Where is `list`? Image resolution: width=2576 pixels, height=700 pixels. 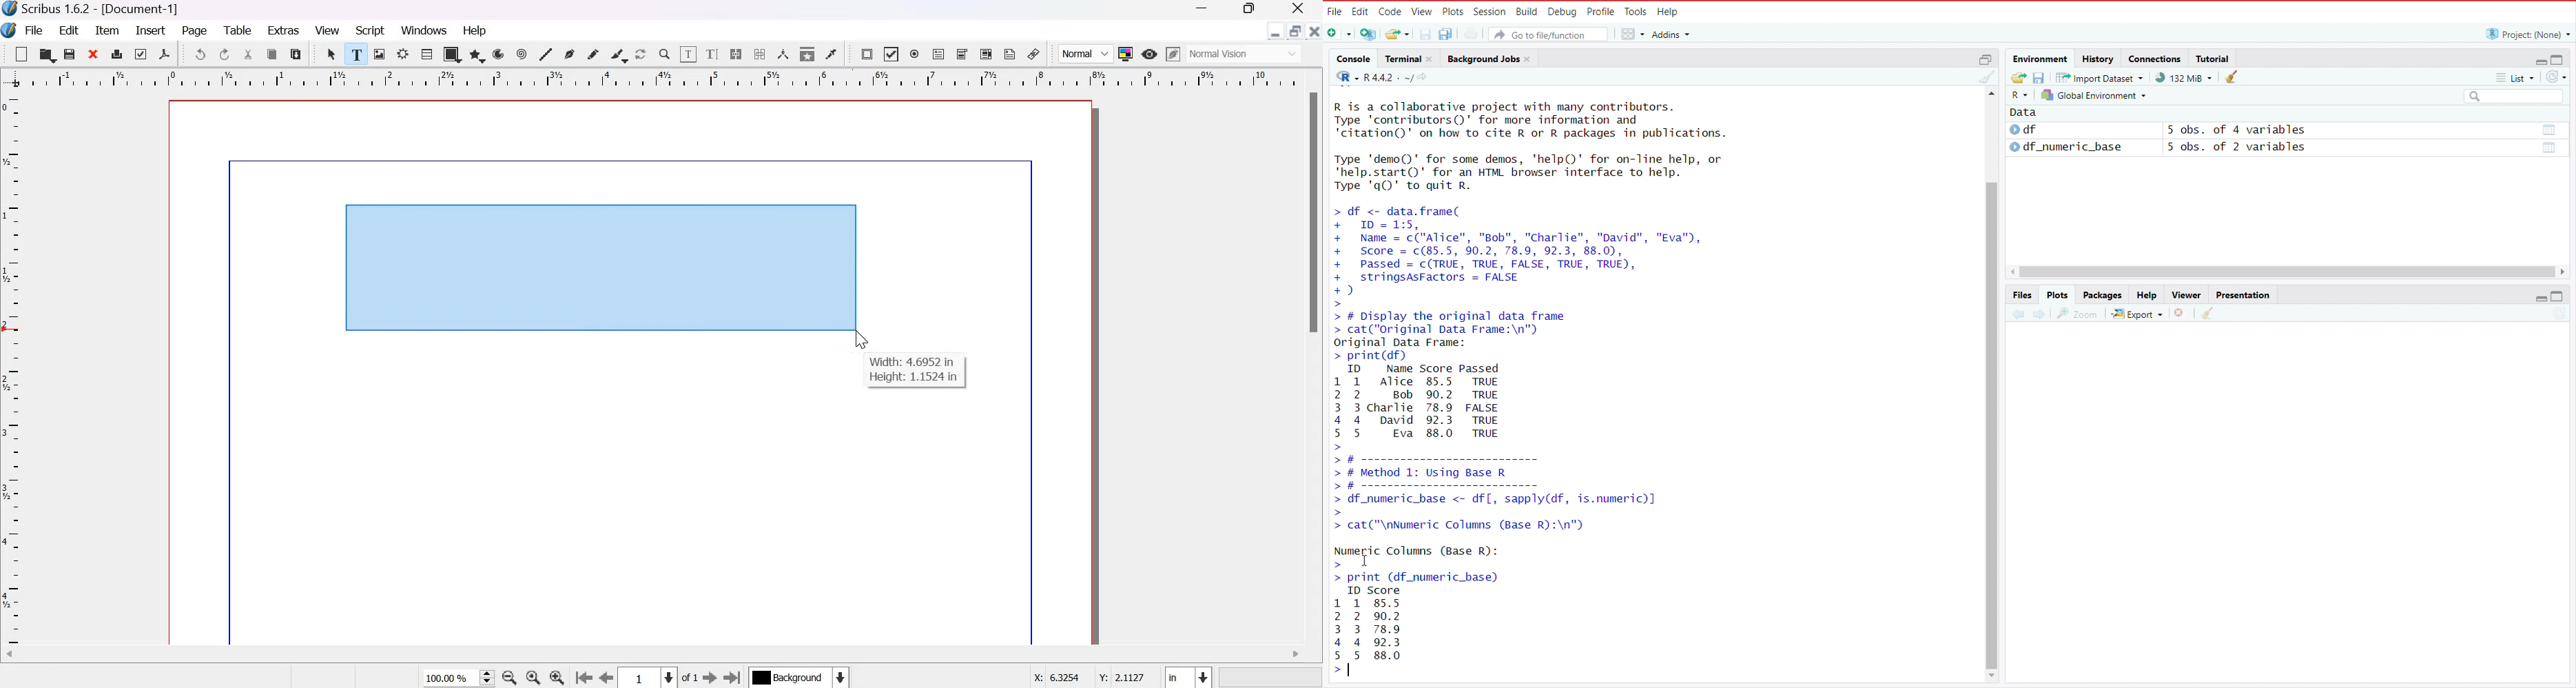 list is located at coordinates (2520, 77).